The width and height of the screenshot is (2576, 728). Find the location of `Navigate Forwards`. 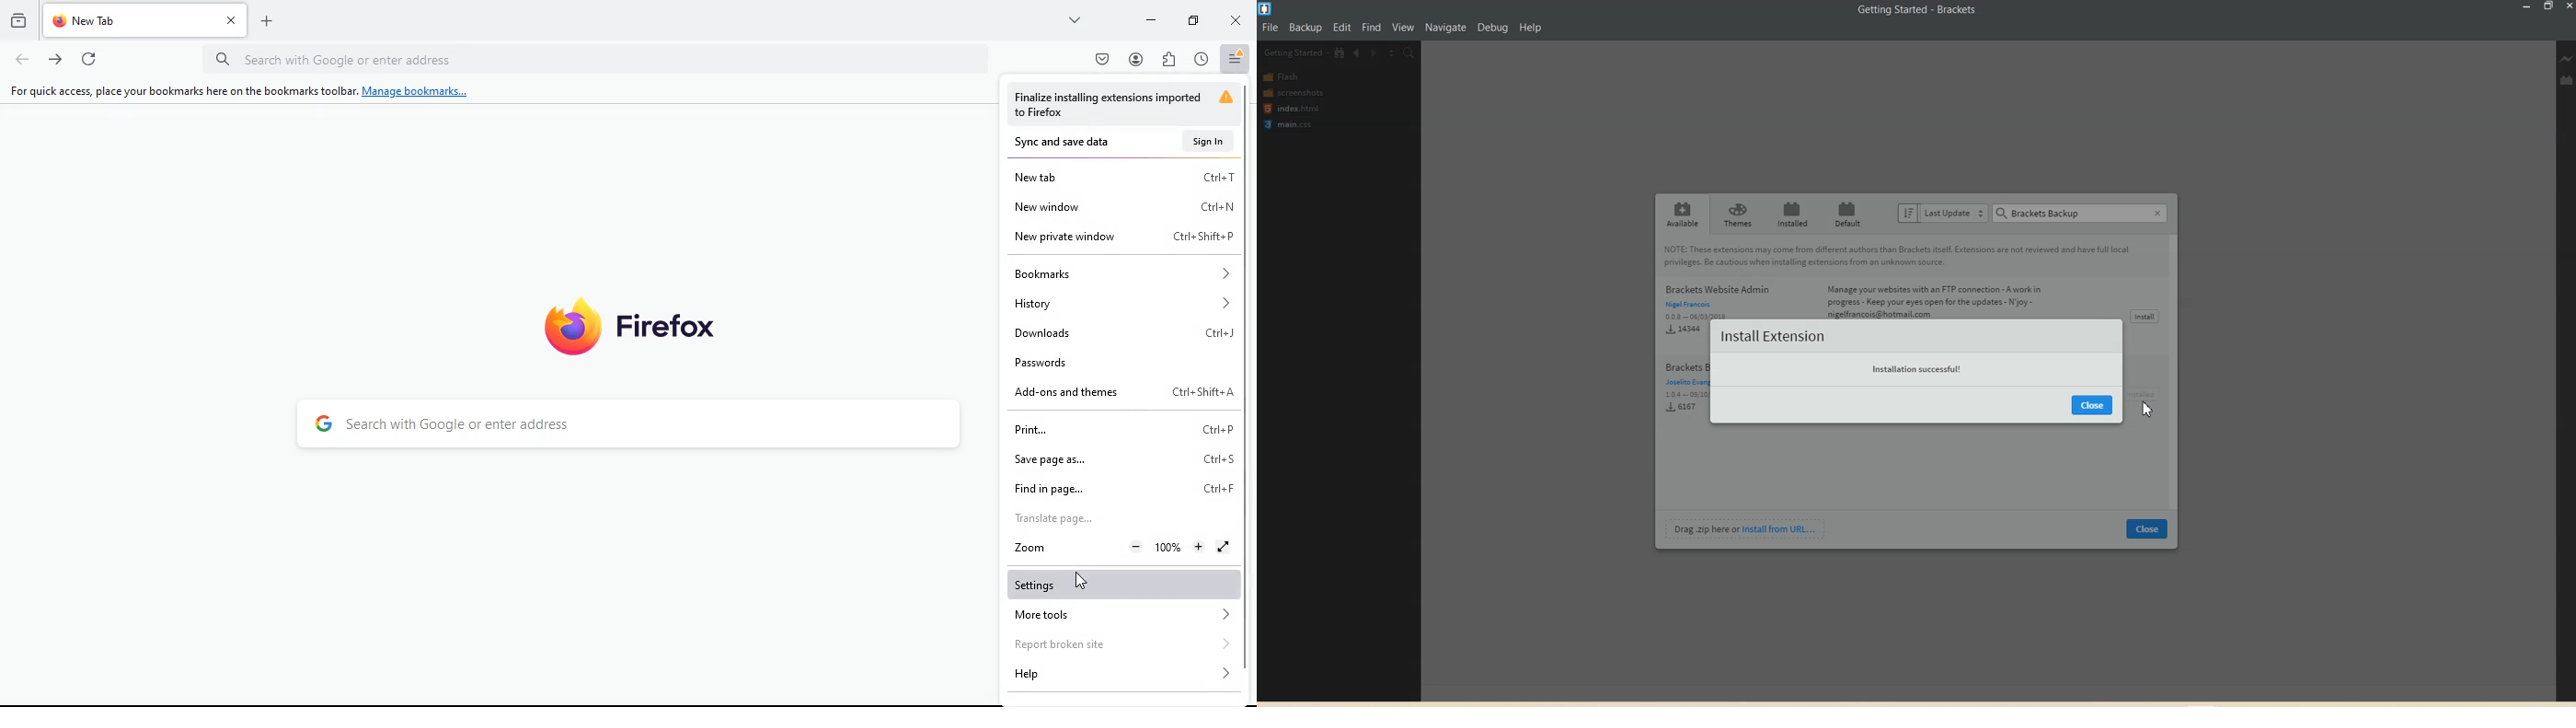

Navigate Forwards is located at coordinates (1374, 52).